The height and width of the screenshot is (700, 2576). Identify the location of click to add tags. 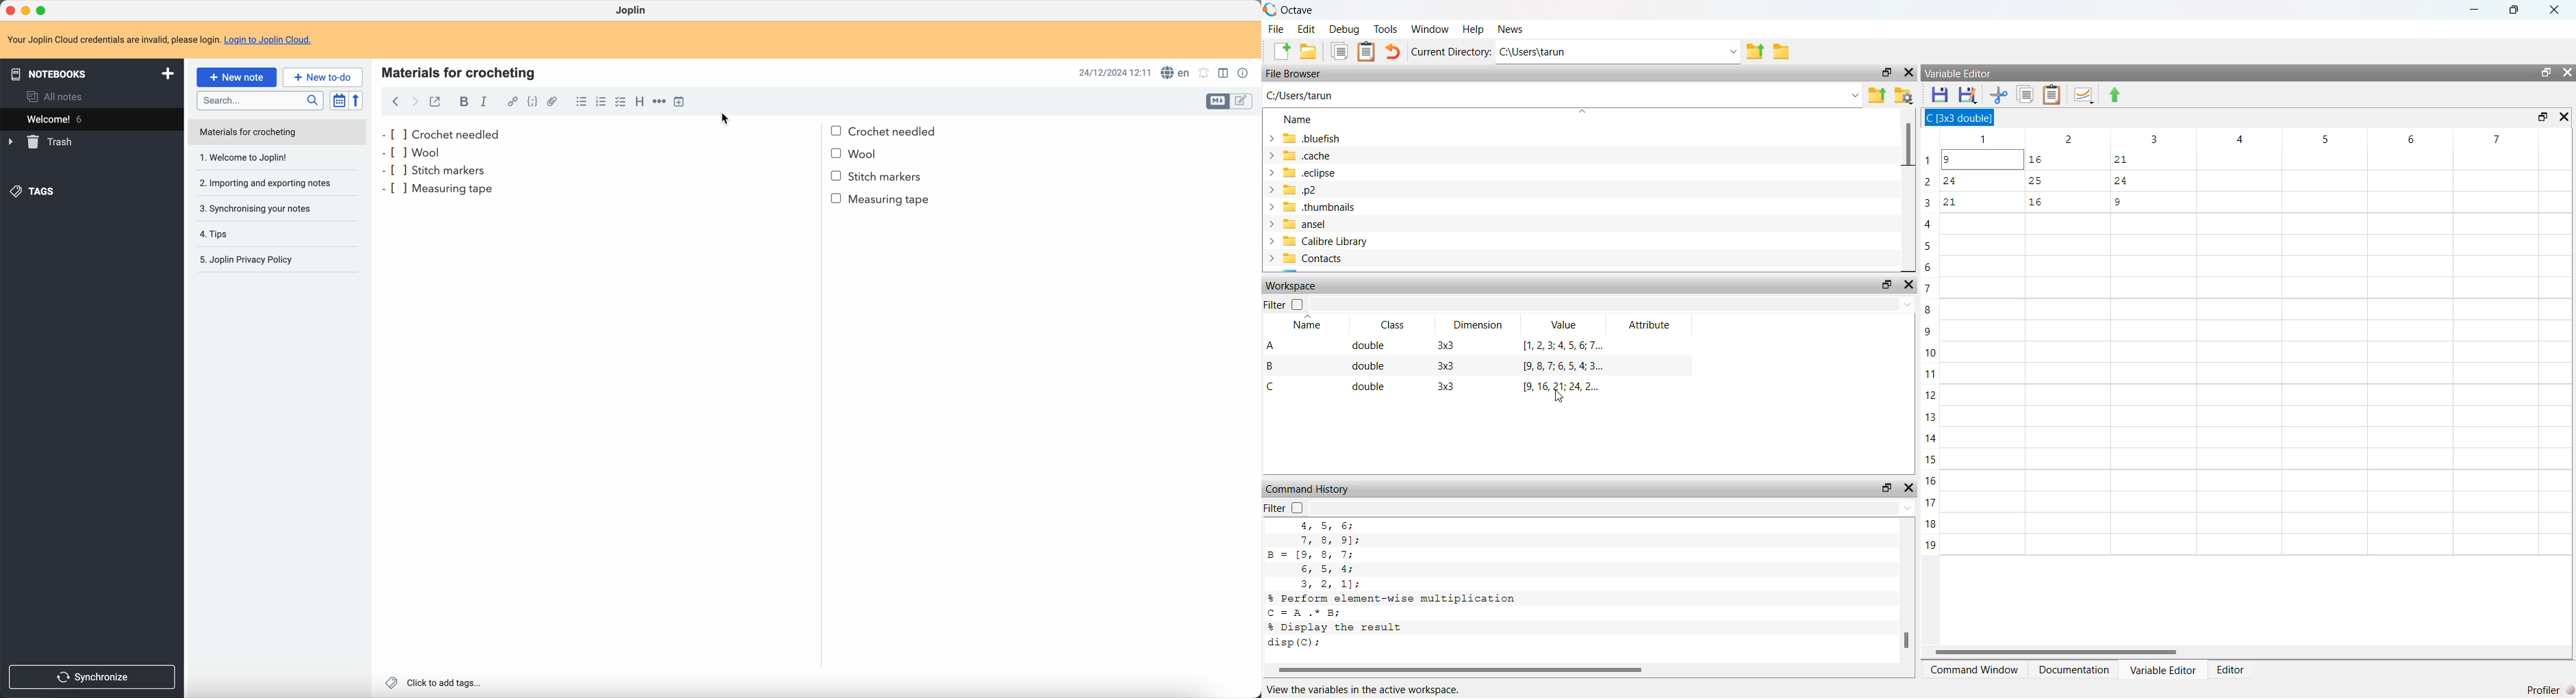
(435, 684).